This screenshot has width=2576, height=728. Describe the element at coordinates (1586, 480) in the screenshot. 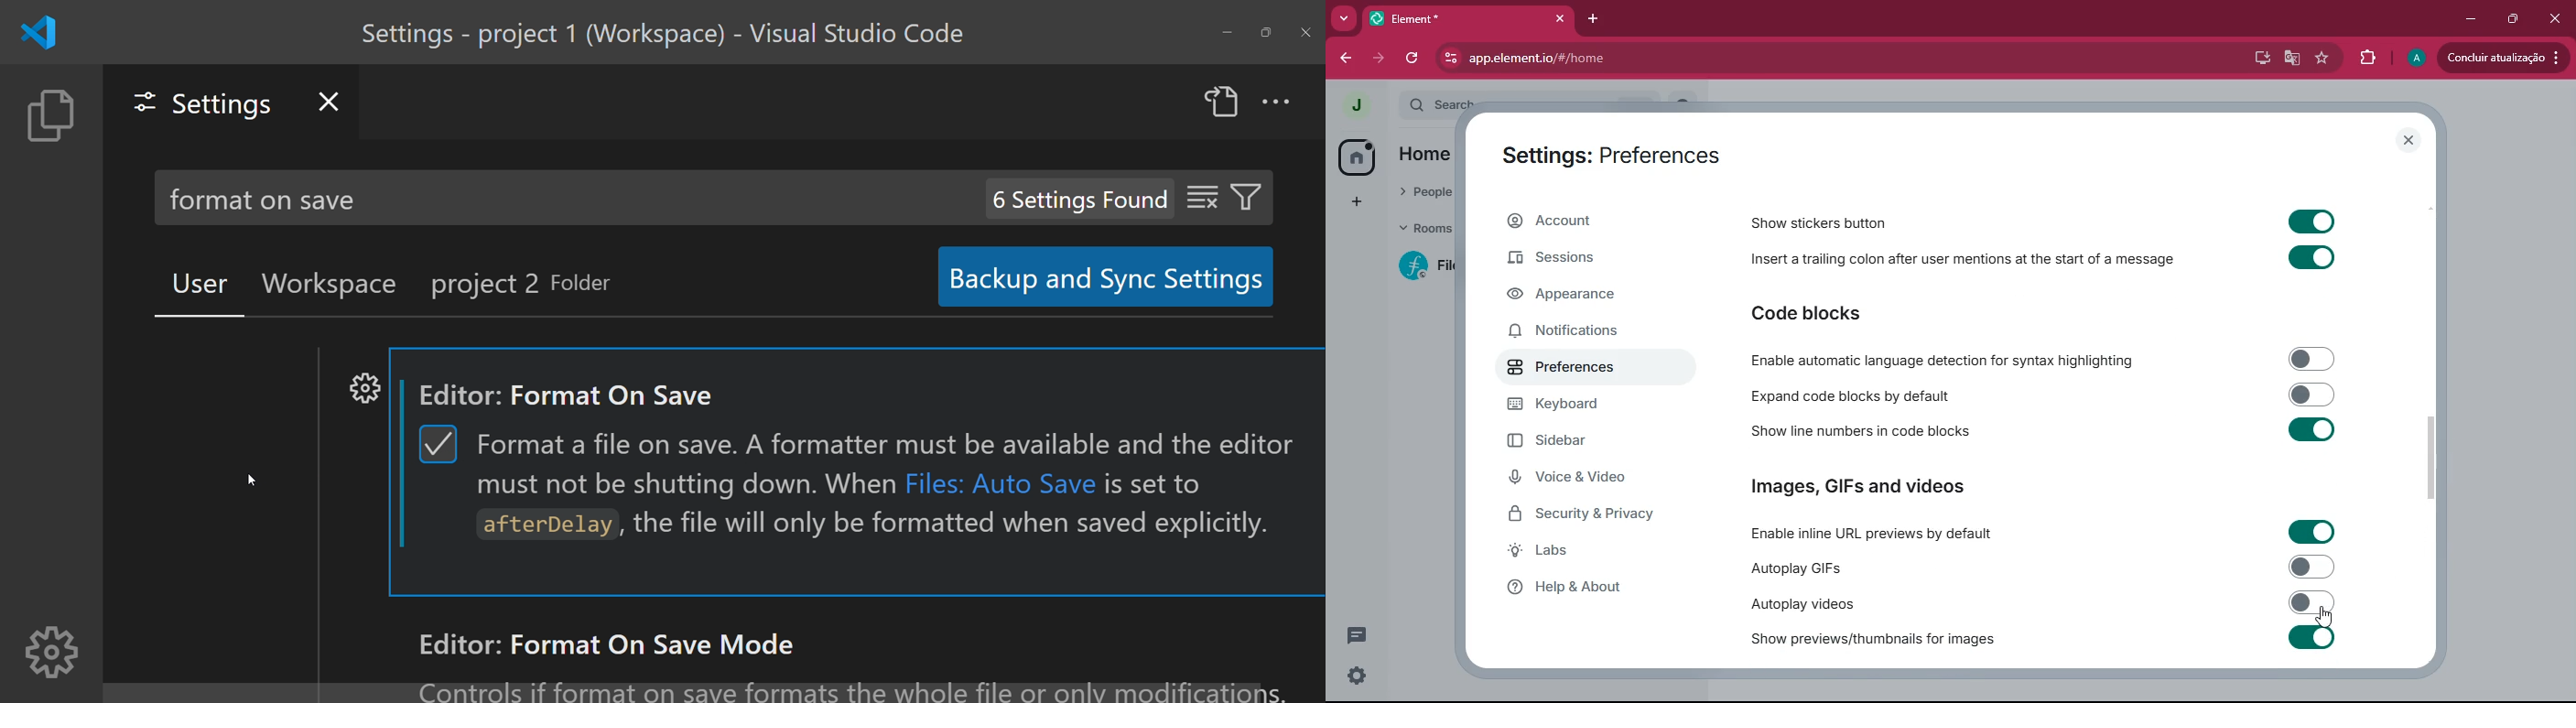

I see `voice` at that location.